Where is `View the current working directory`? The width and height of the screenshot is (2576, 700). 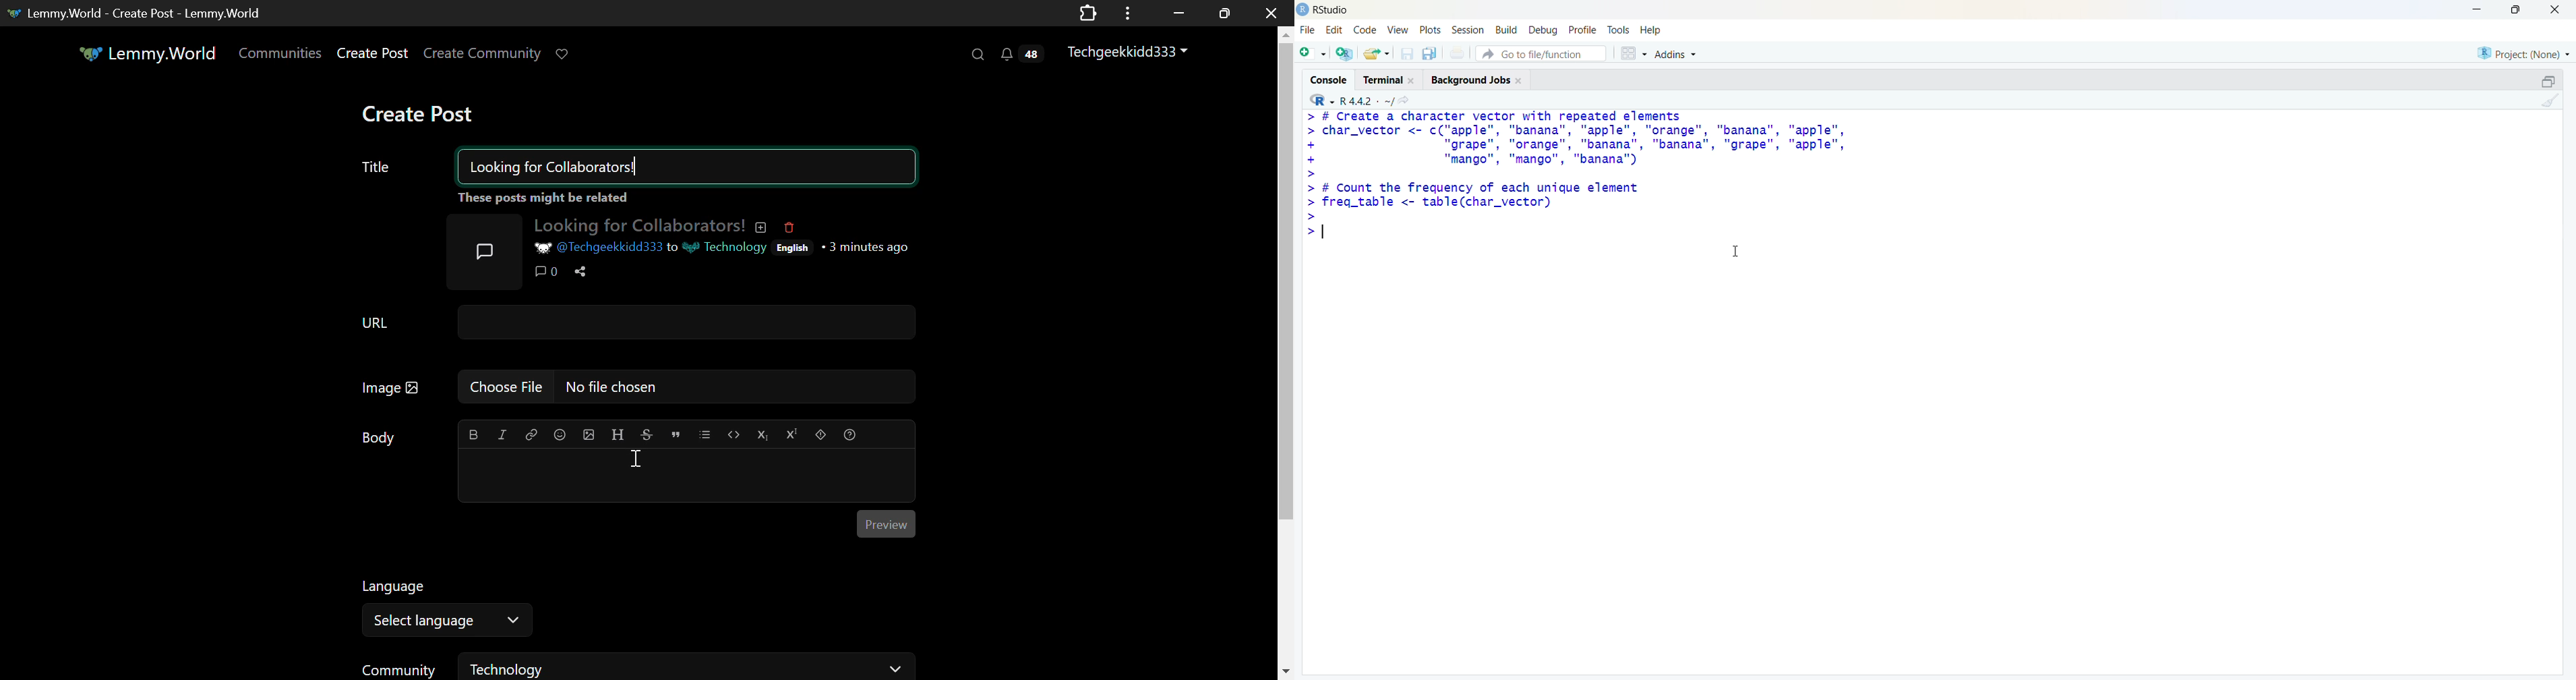 View the current working directory is located at coordinates (1407, 100).